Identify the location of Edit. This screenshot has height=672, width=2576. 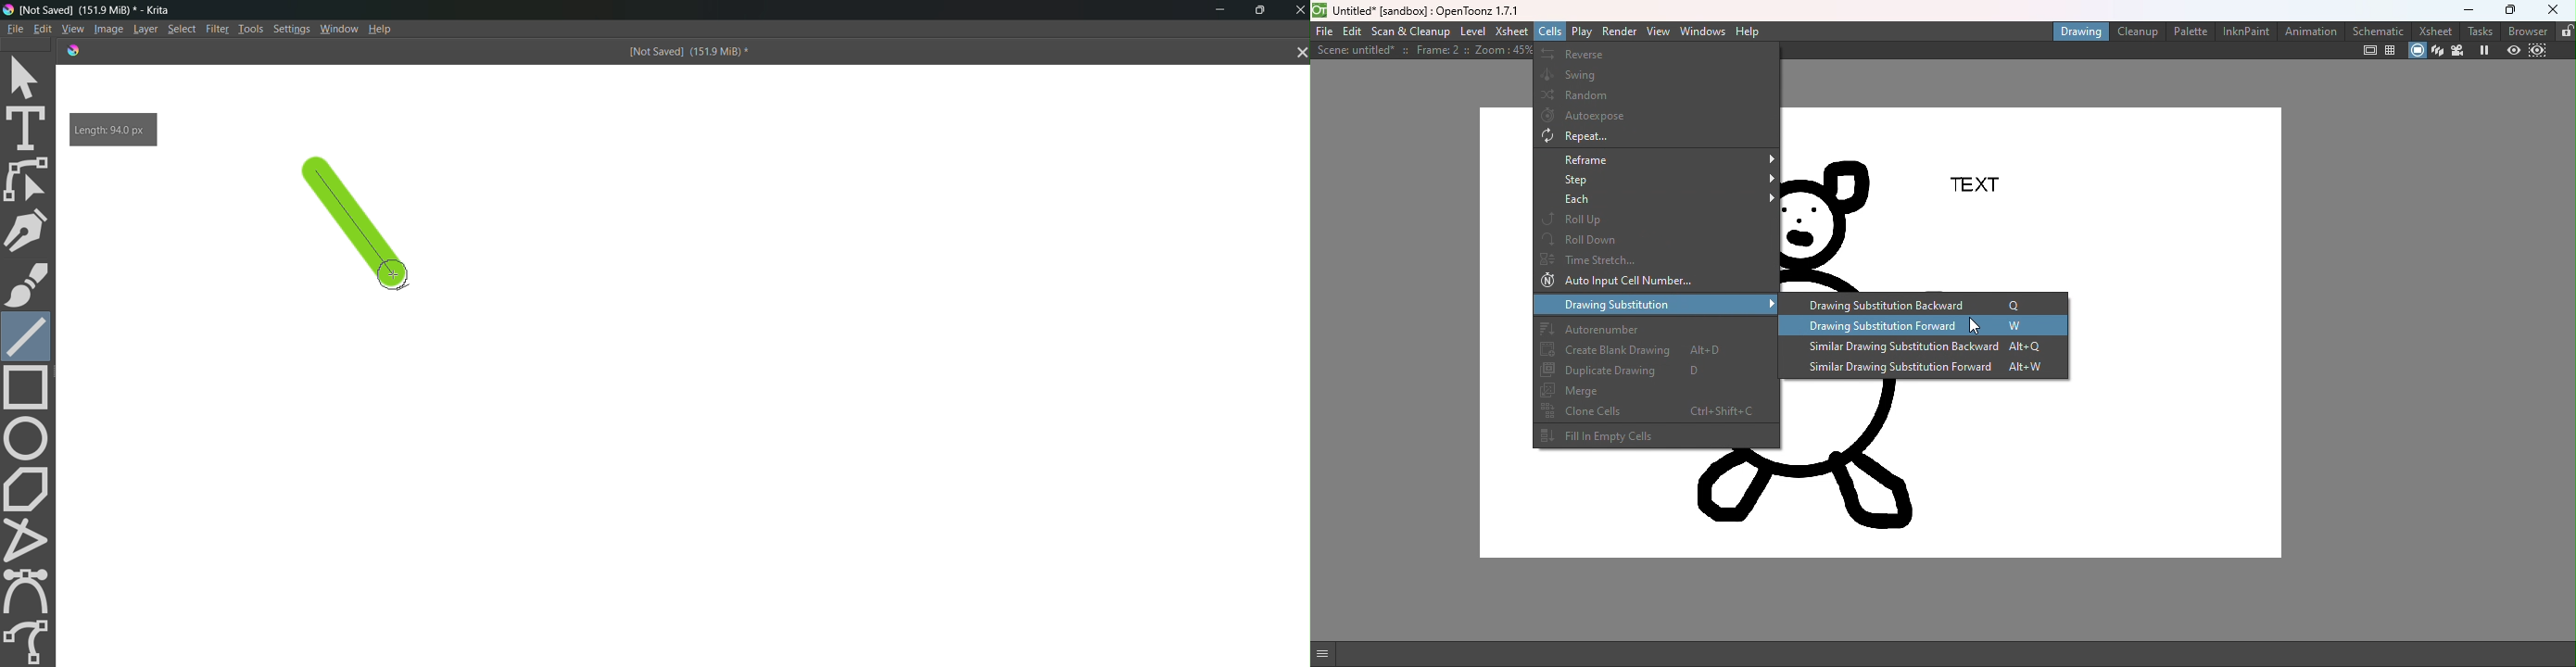
(1352, 32).